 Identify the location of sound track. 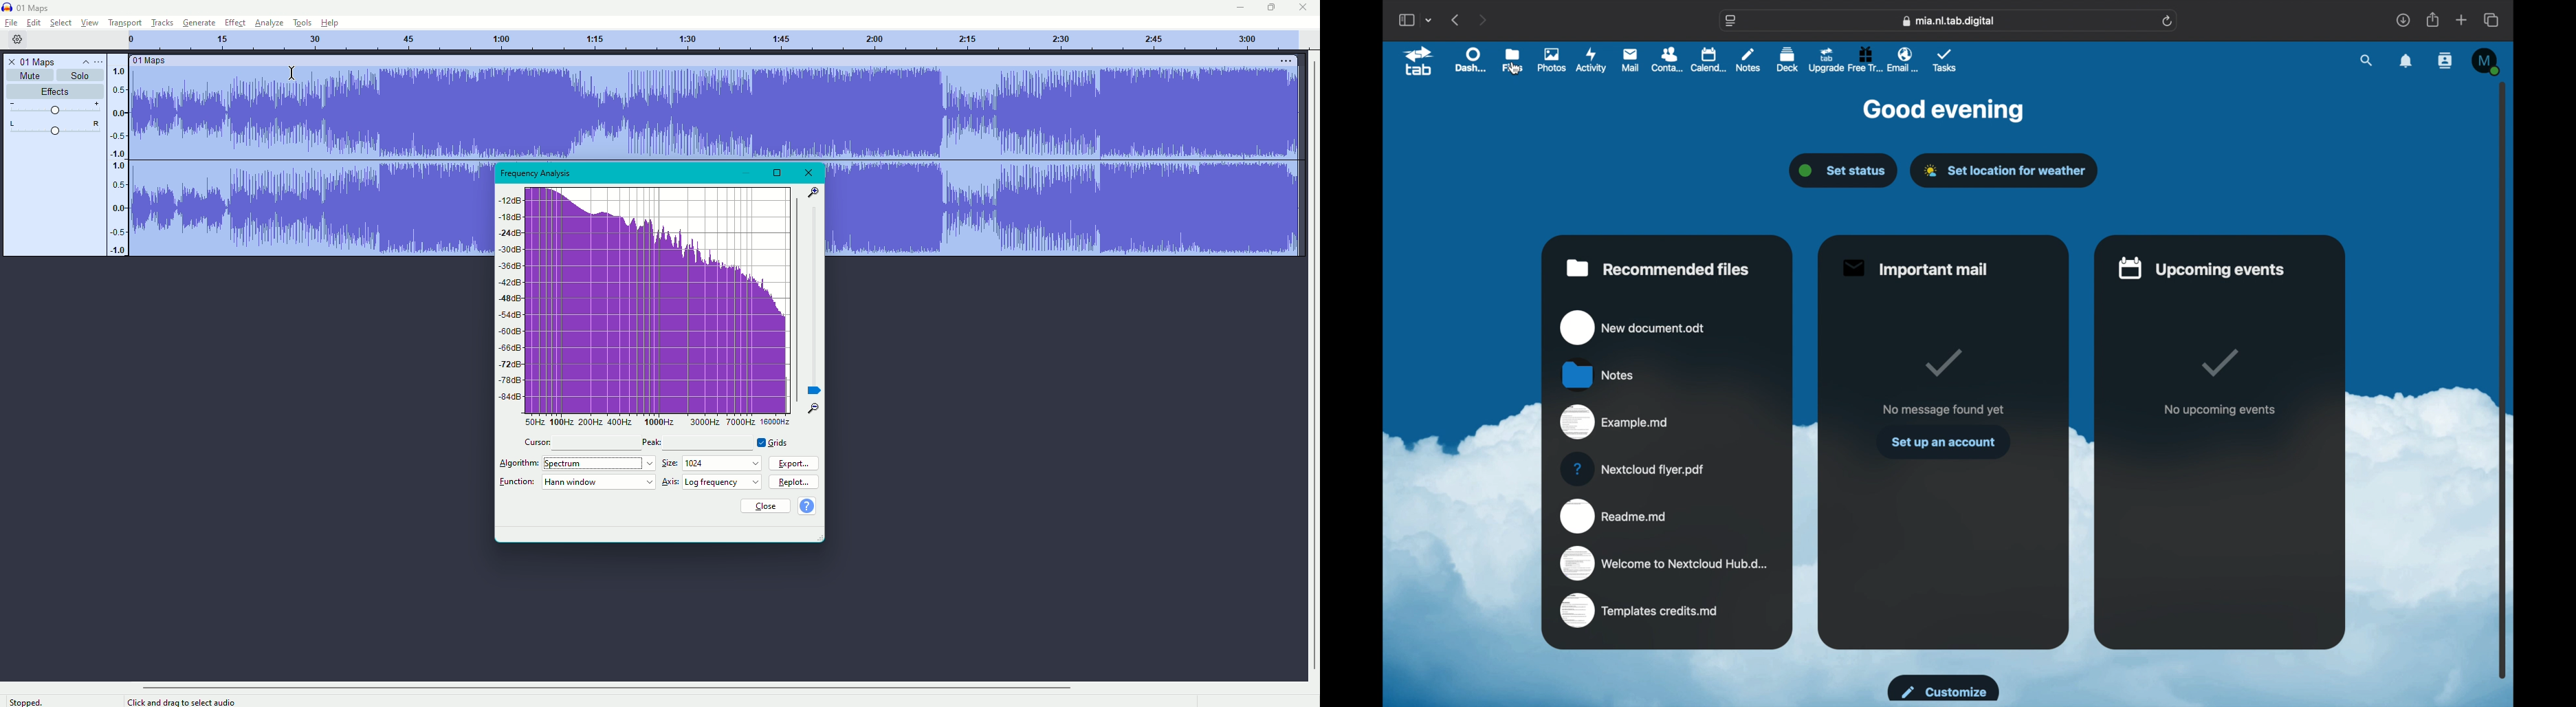
(1062, 157).